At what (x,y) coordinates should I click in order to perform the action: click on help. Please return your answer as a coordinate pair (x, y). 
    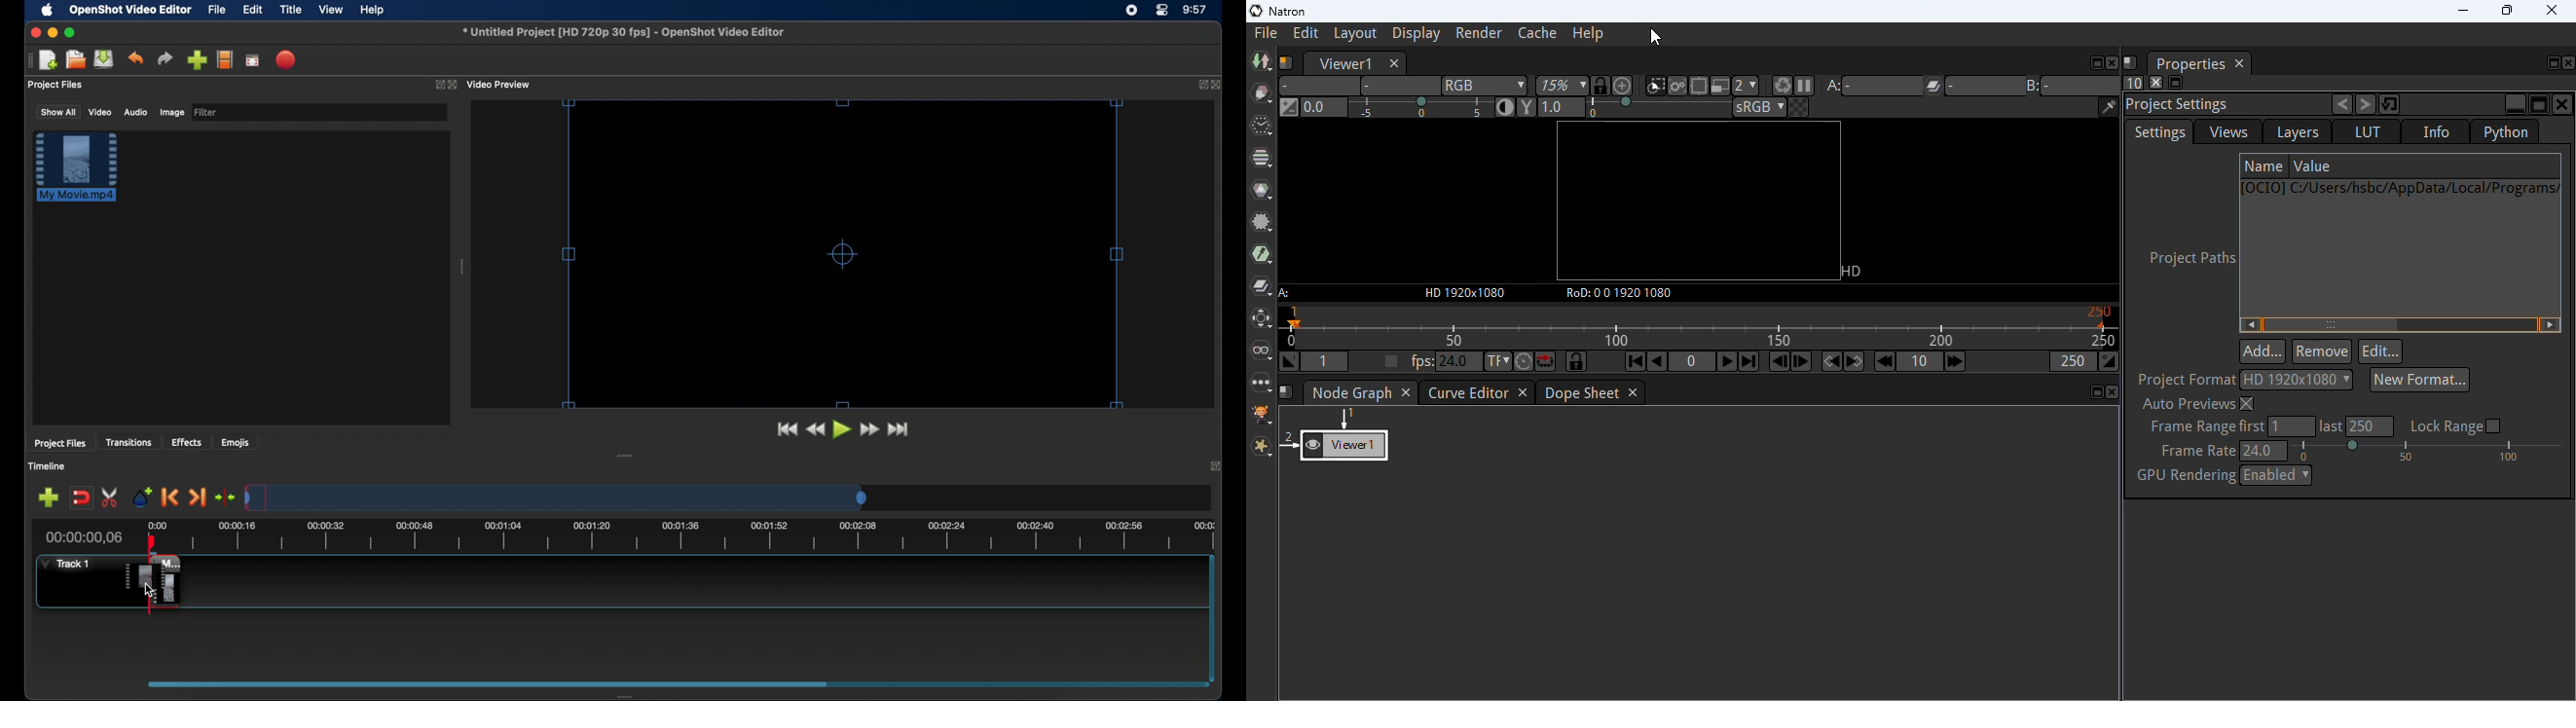
    Looking at the image, I should click on (1589, 34).